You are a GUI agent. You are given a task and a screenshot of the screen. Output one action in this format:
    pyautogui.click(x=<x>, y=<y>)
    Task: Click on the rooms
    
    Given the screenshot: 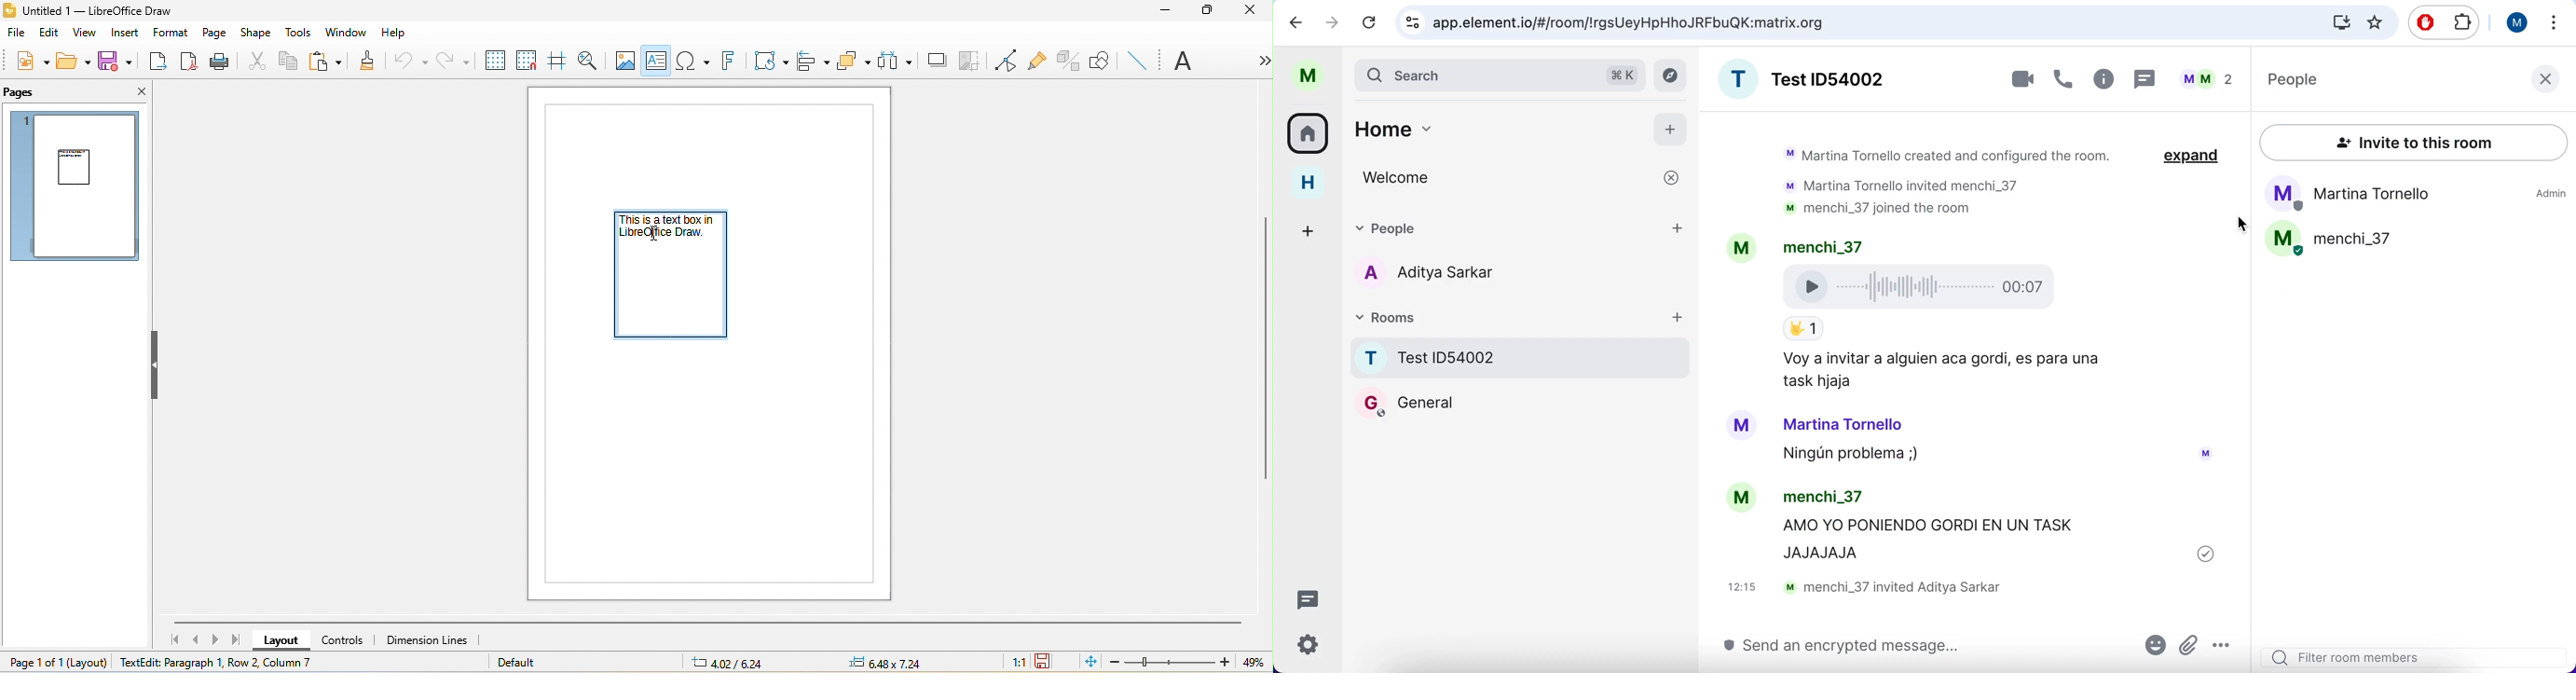 What is the action you would take?
    pyautogui.click(x=1502, y=316)
    